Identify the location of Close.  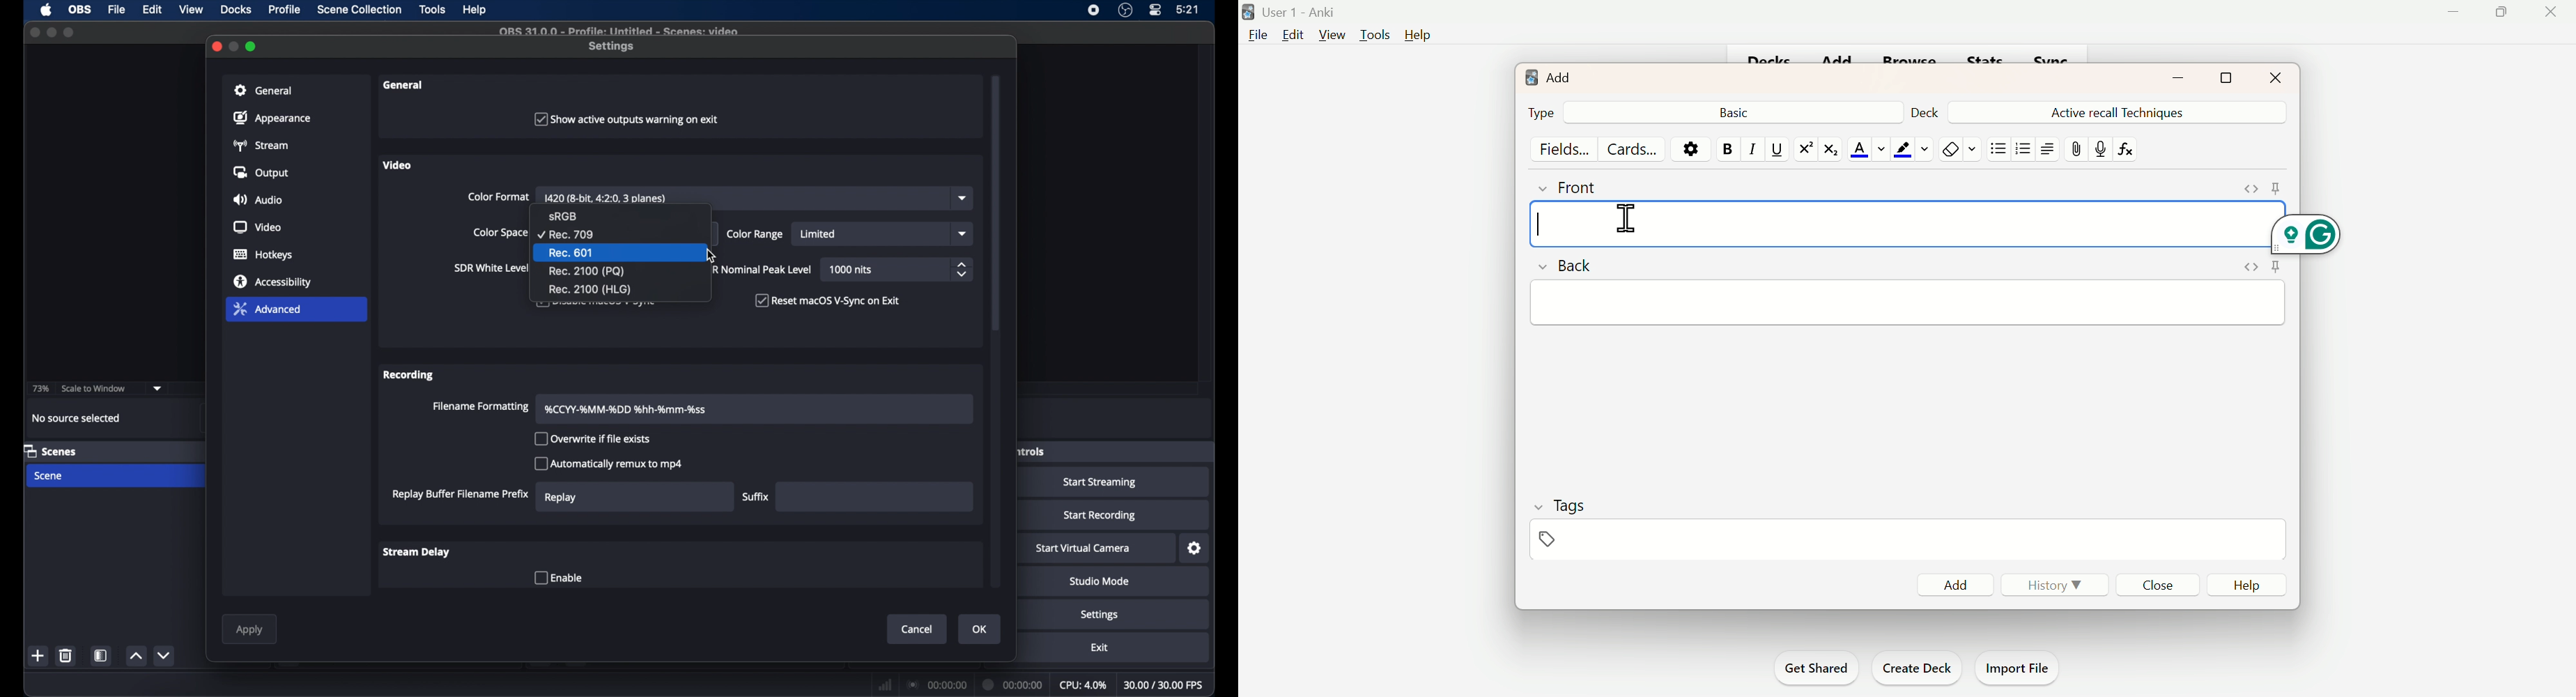
(2273, 76).